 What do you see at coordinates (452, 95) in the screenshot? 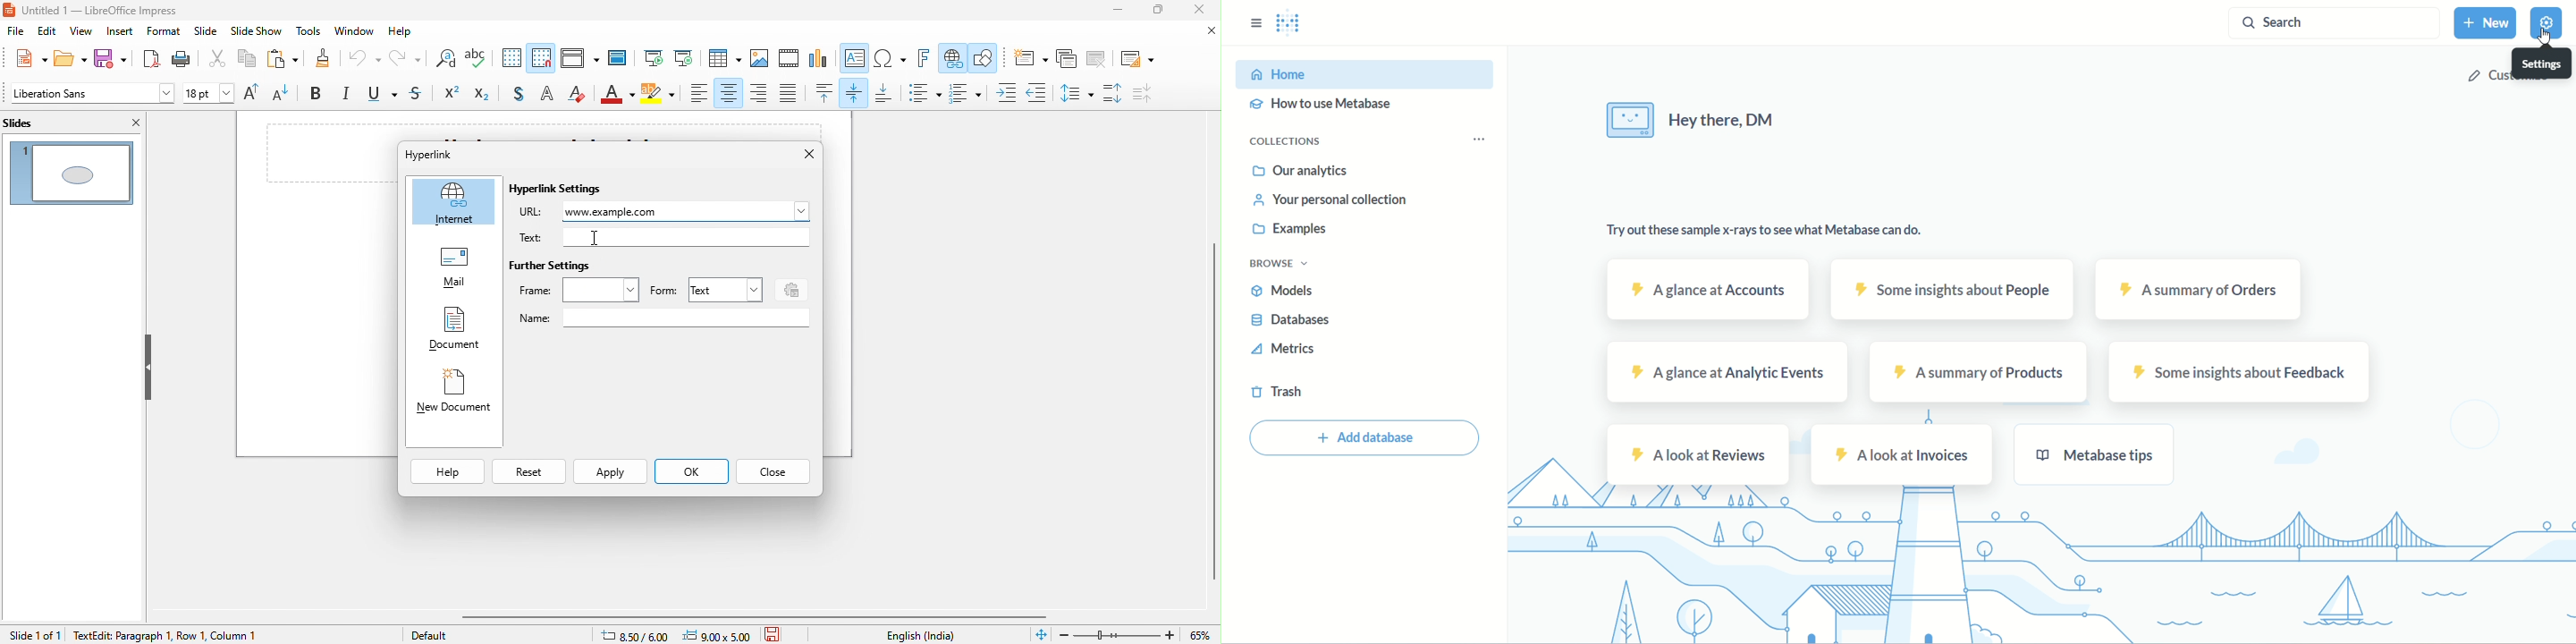
I see `superscript` at bounding box center [452, 95].